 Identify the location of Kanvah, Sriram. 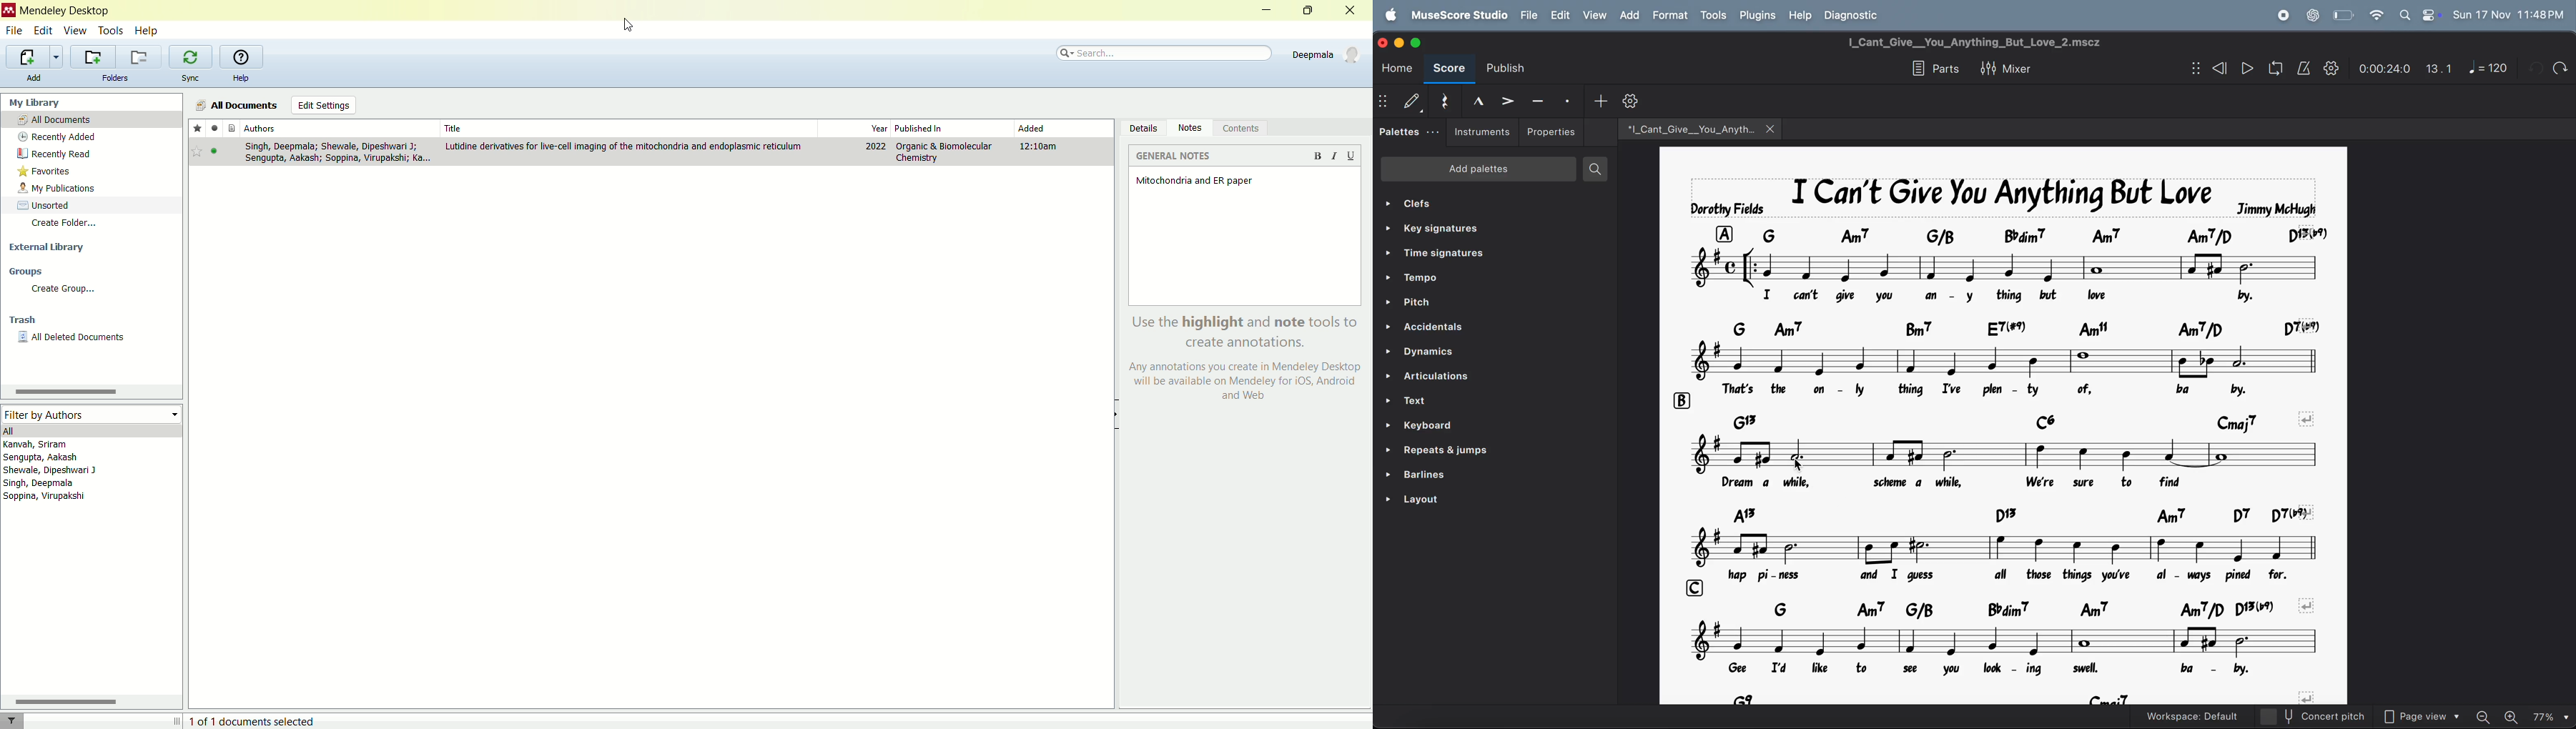
(76, 444).